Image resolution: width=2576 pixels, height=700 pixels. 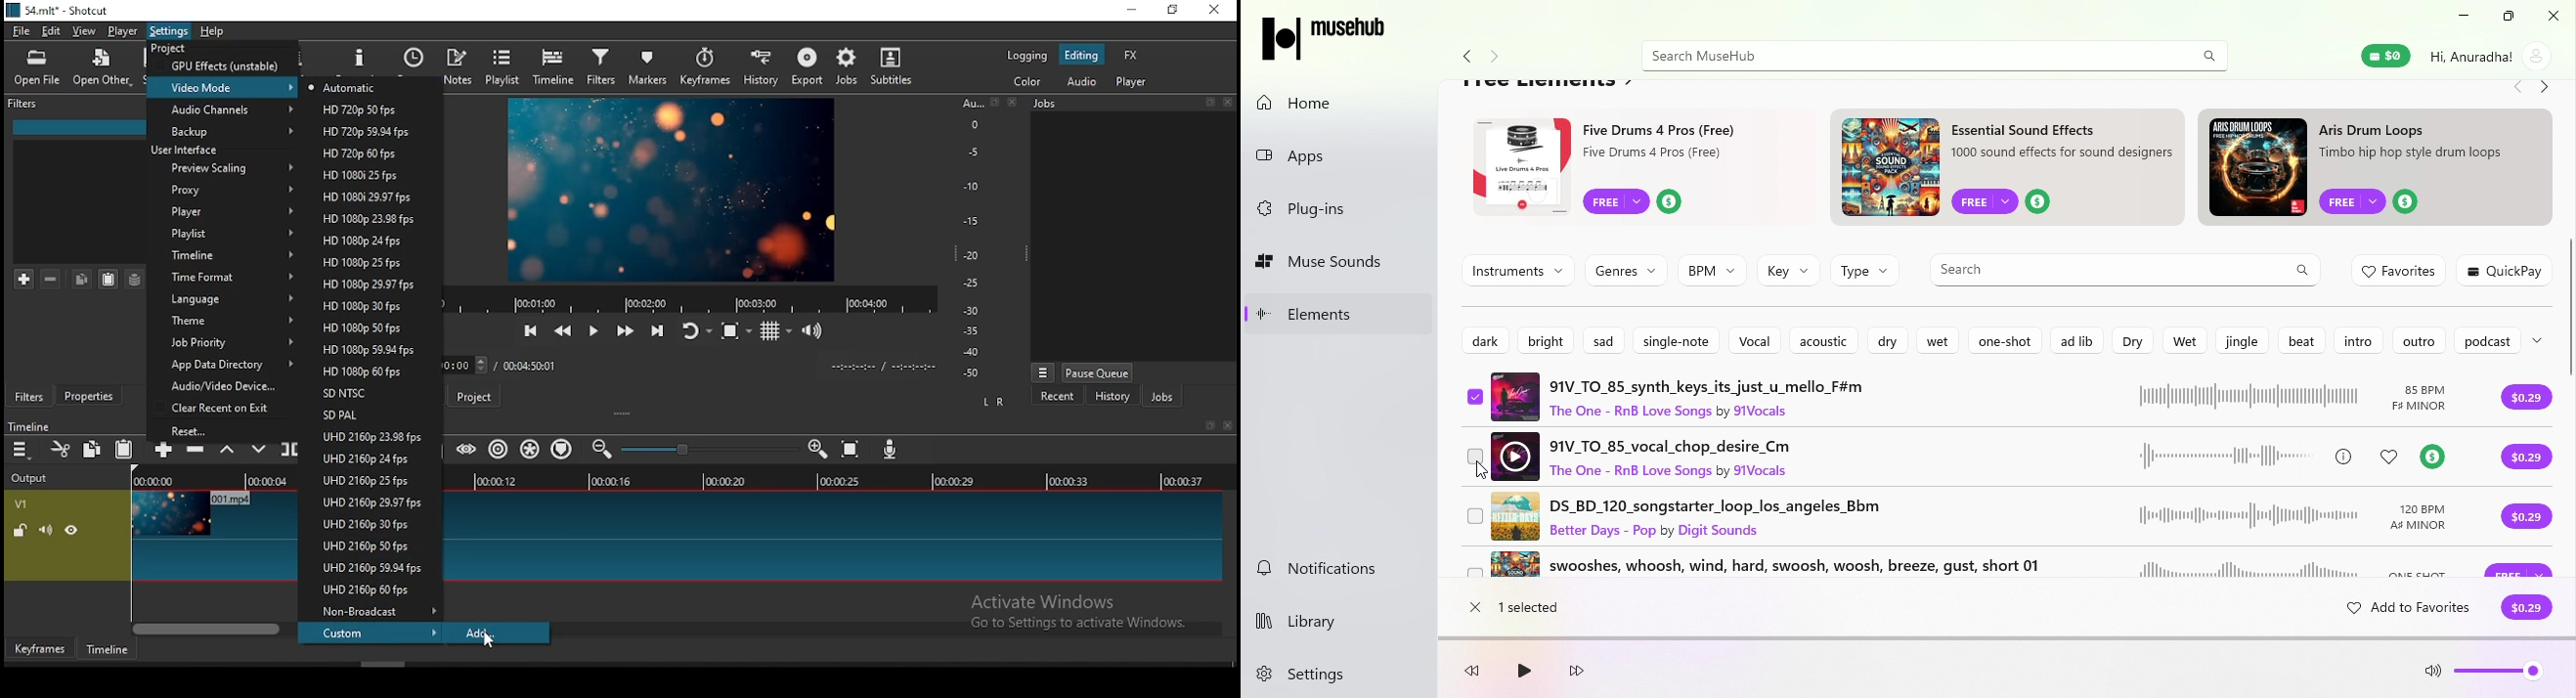 I want to click on 00:00:20, so click(x=723, y=480).